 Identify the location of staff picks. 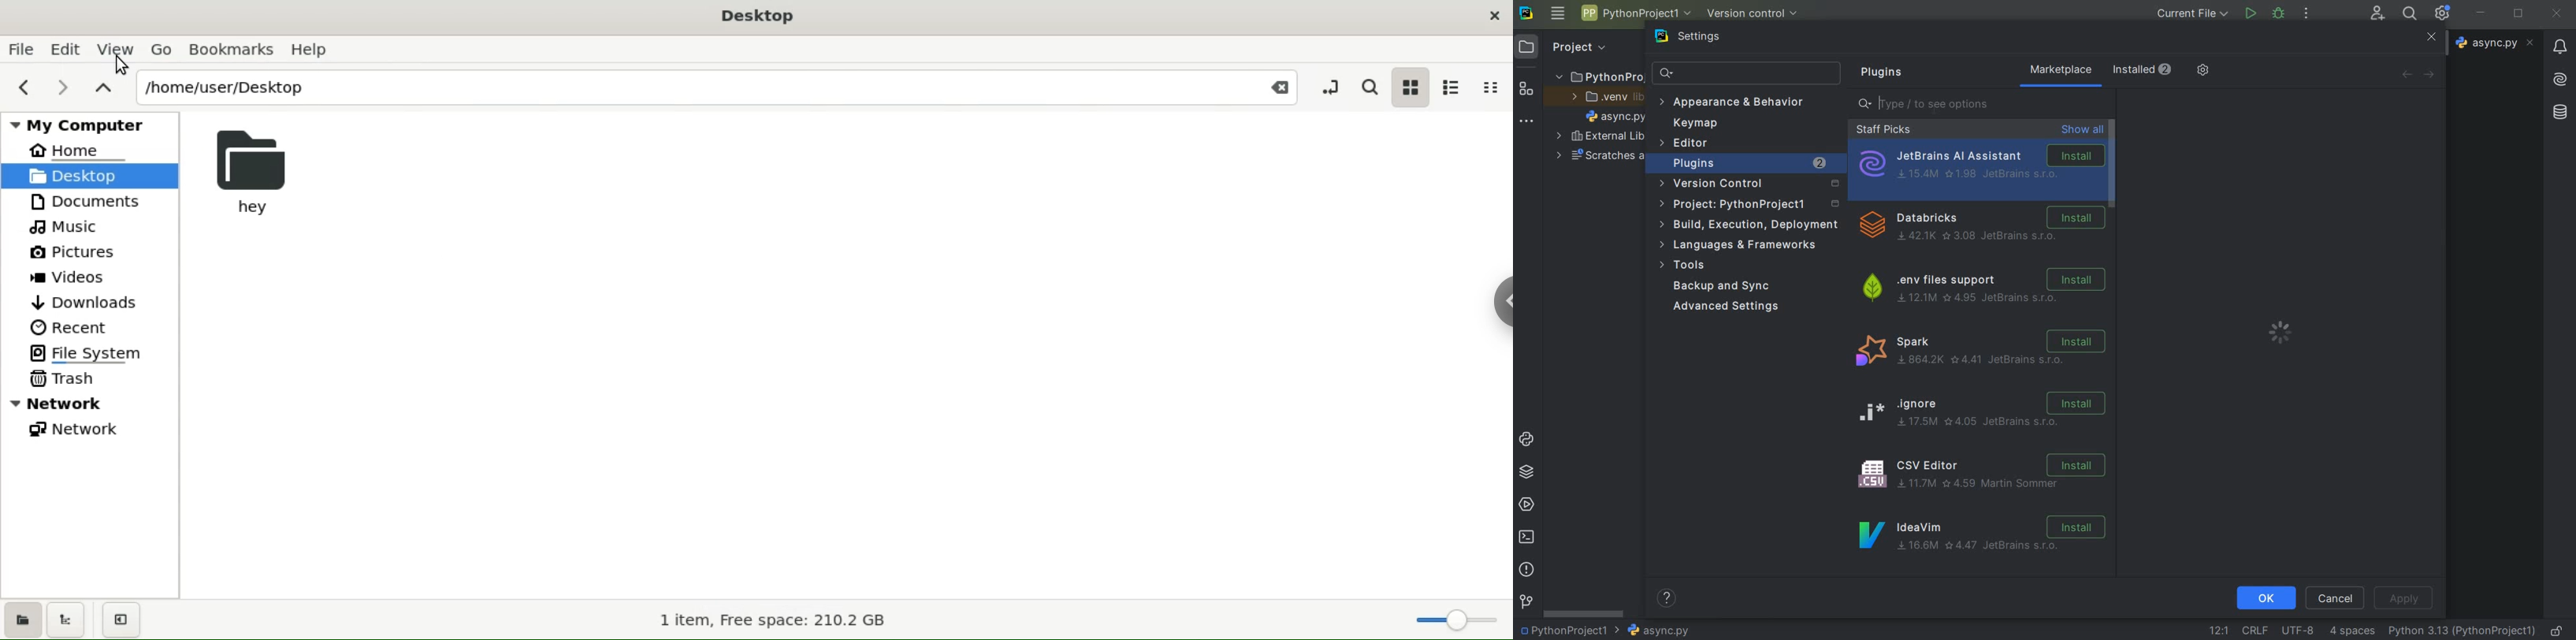
(1885, 130).